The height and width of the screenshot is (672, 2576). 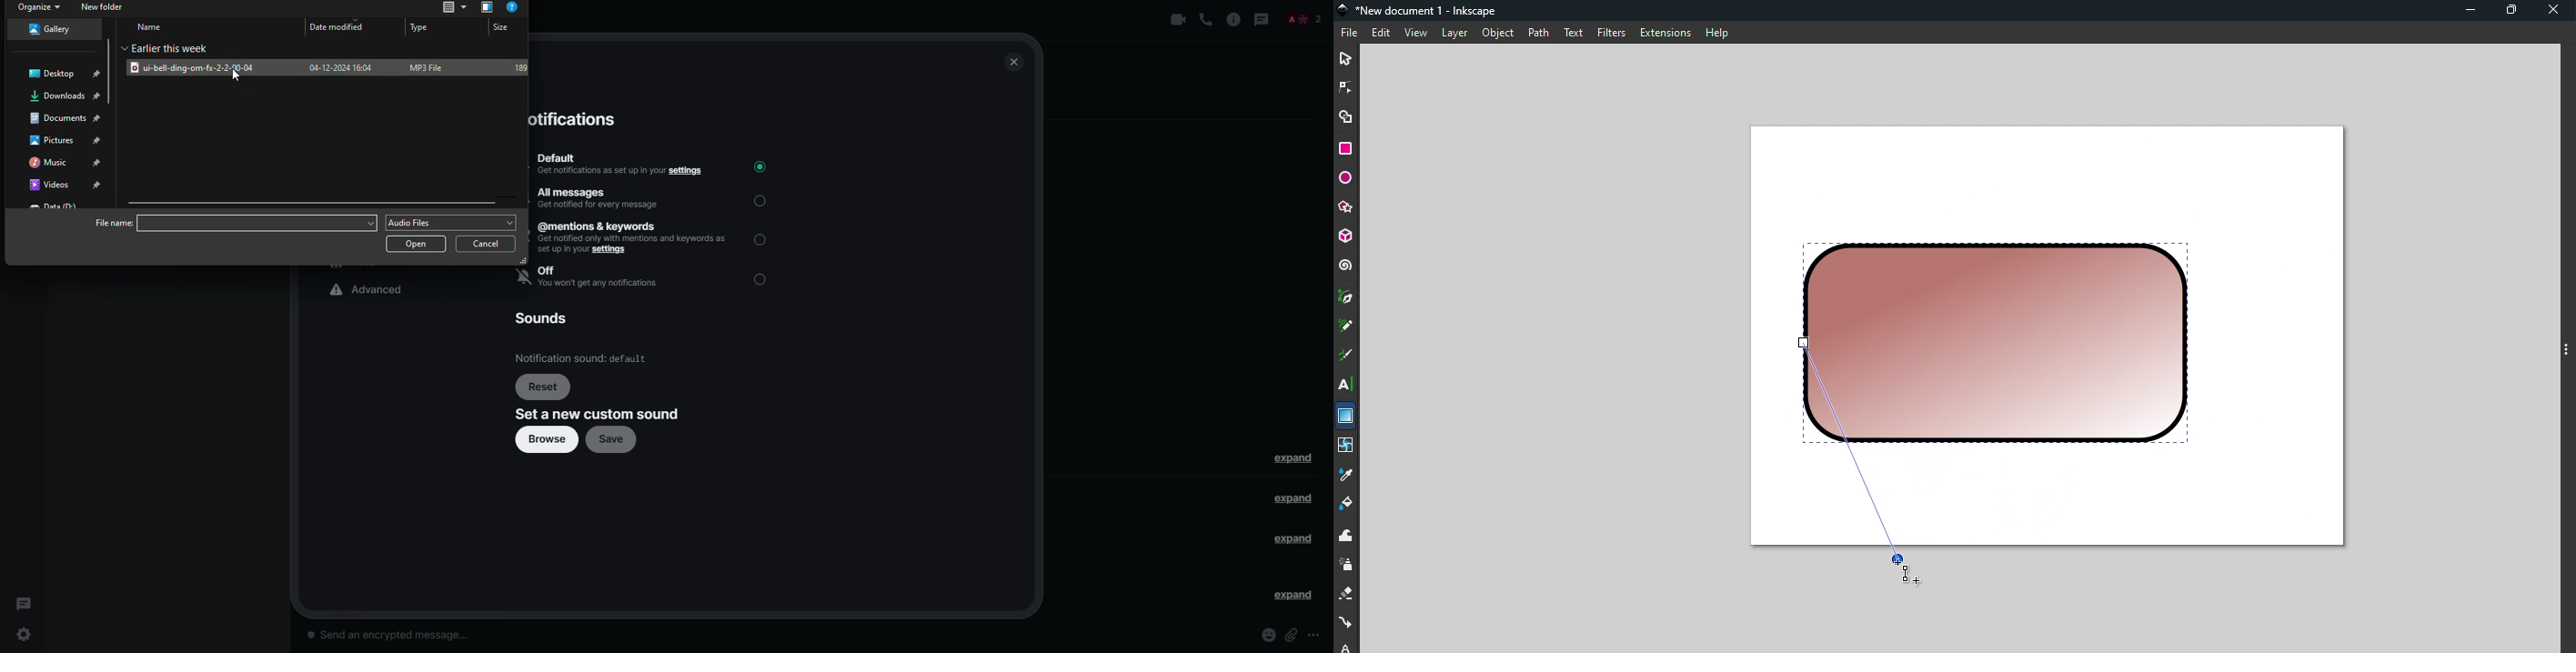 What do you see at coordinates (759, 166) in the screenshot?
I see `selected` at bounding box center [759, 166].